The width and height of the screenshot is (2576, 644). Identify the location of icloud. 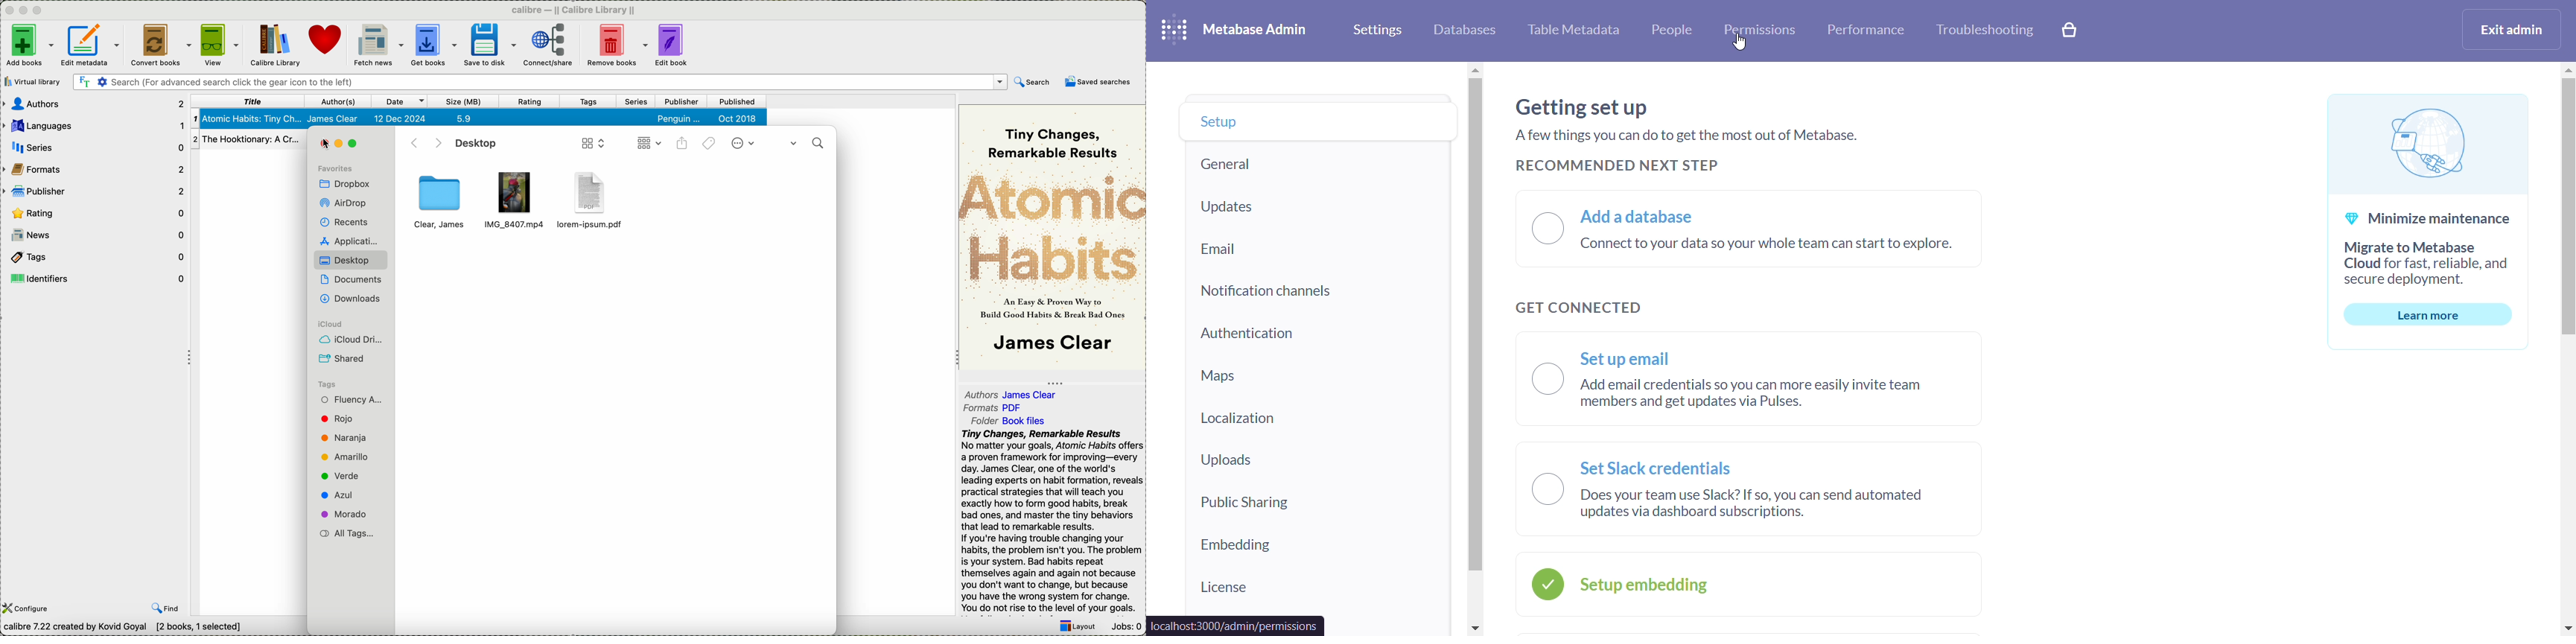
(348, 320).